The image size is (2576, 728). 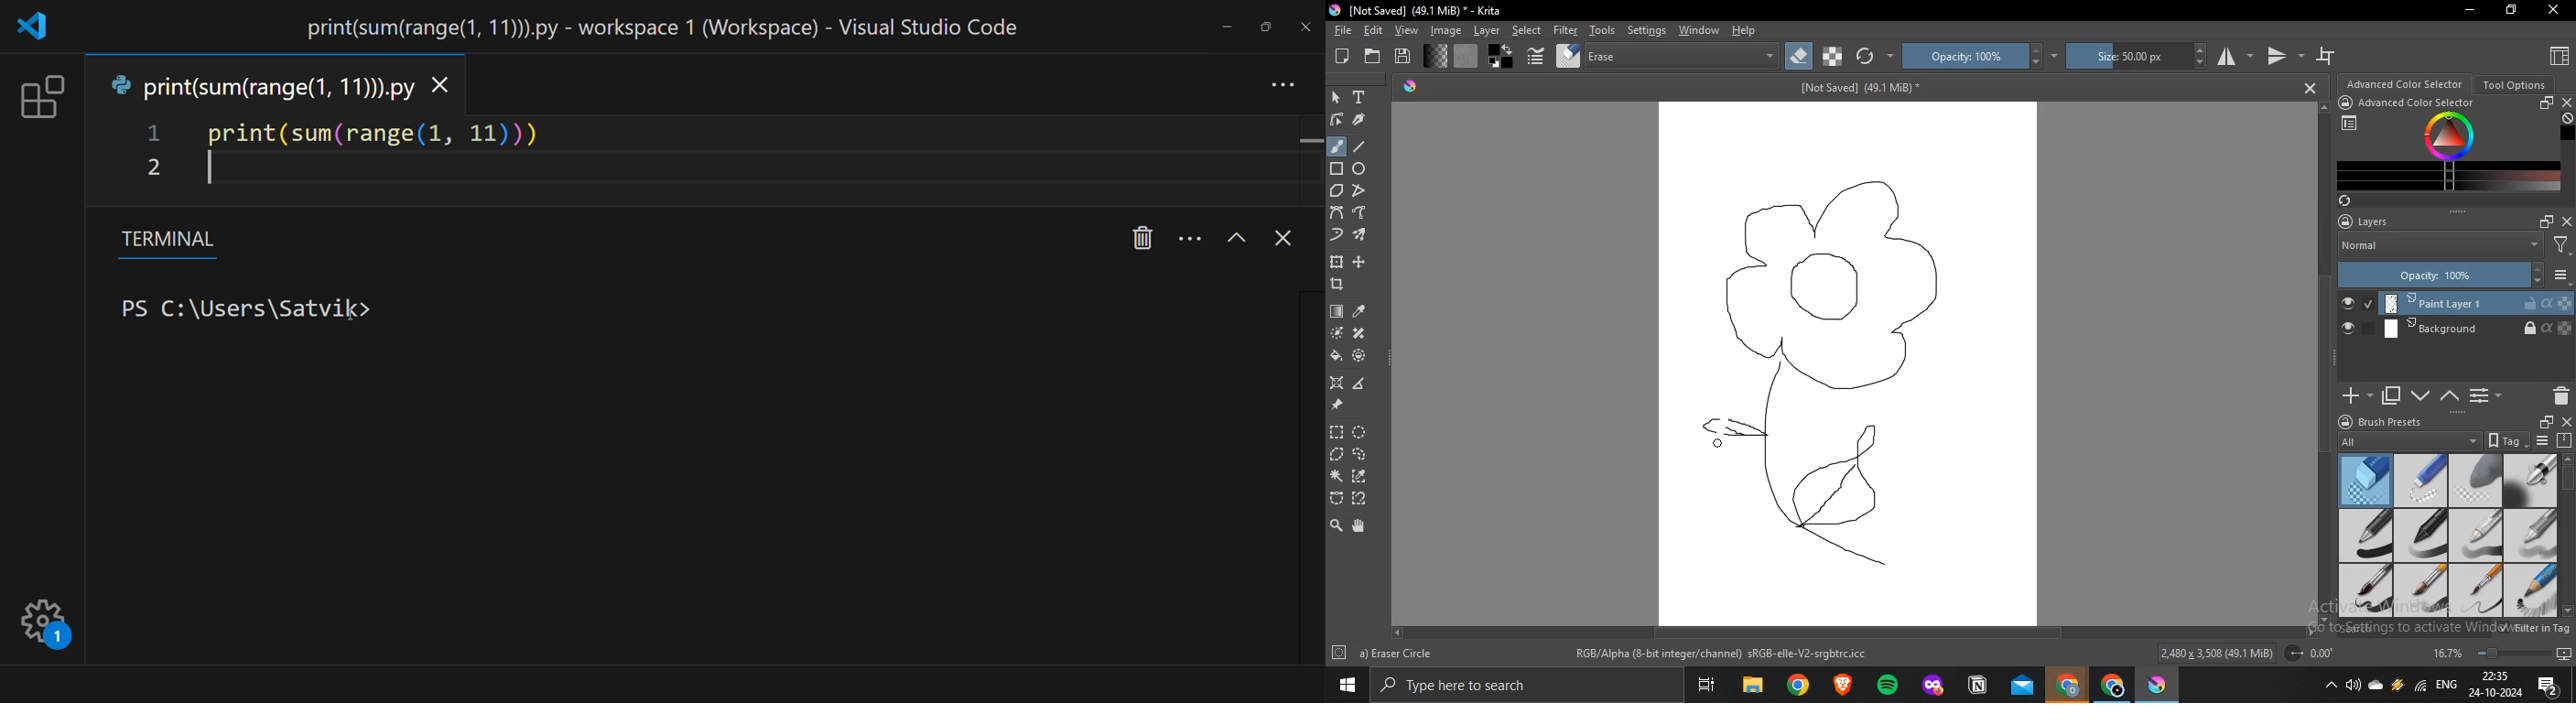 What do you see at coordinates (2419, 685) in the screenshot?
I see `Network` at bounding box center [2419, 685].